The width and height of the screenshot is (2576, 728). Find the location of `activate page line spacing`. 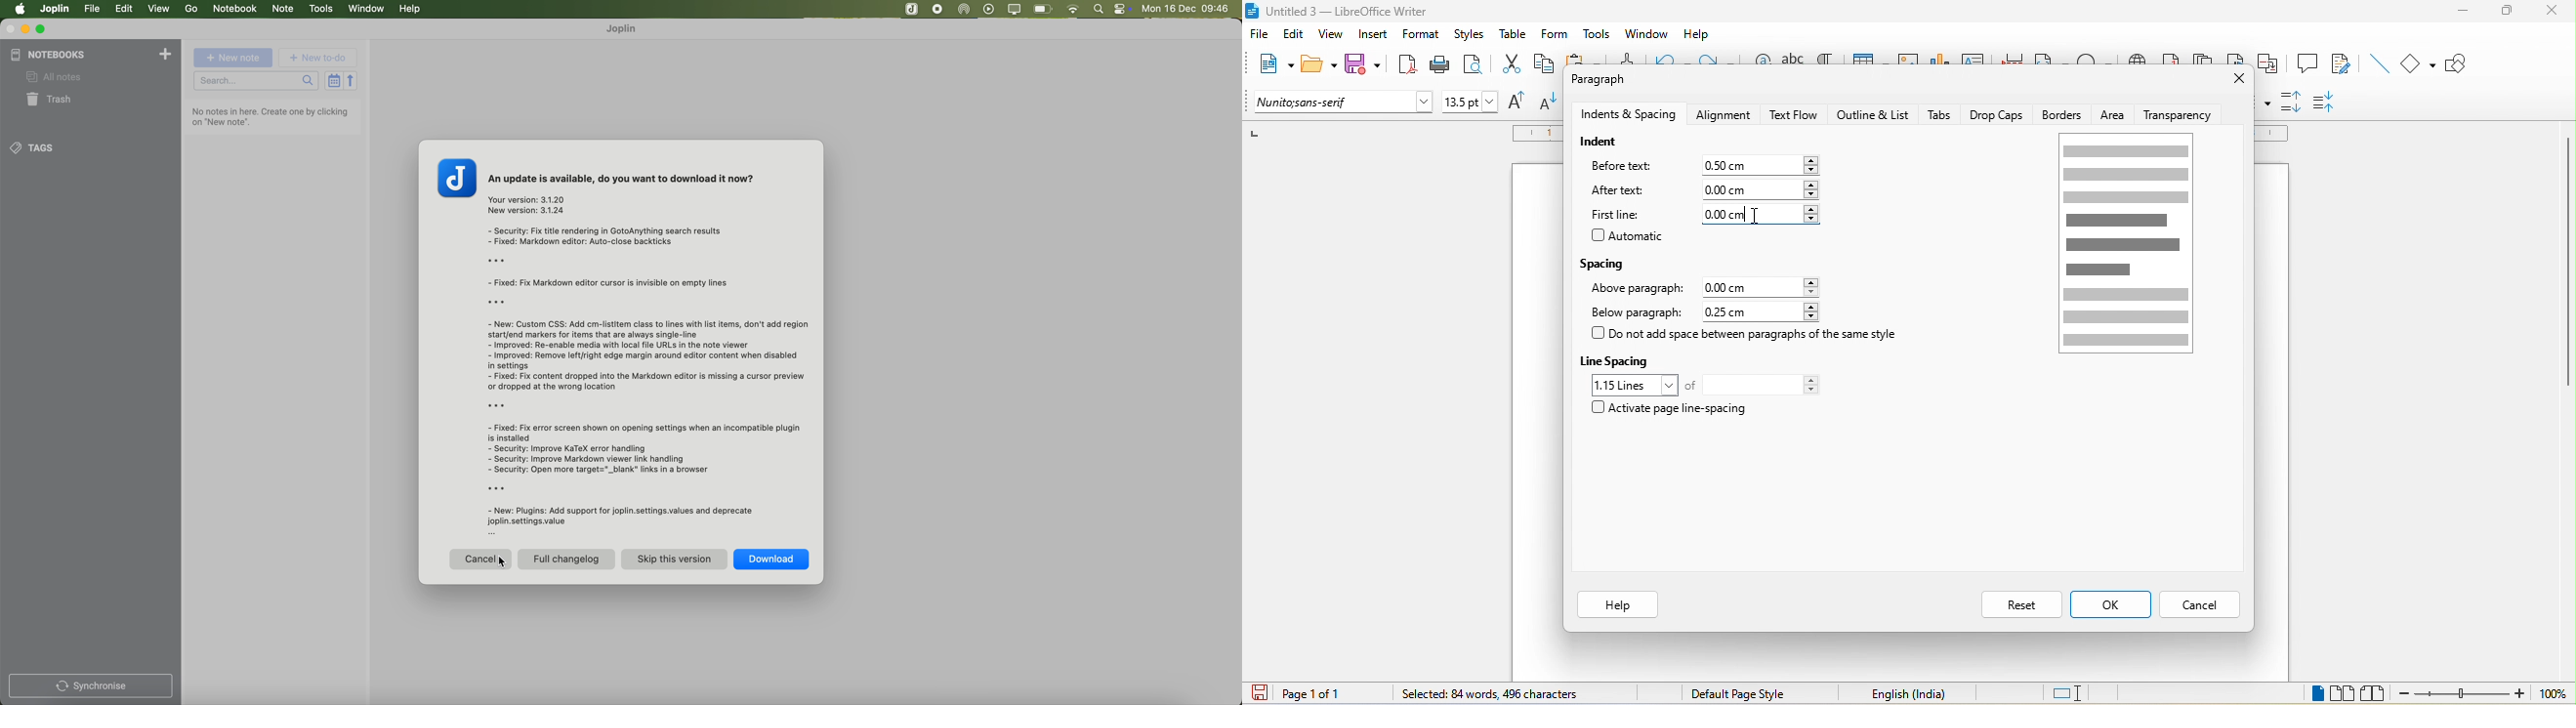

activate page line spacing is located at coordinates (1682, 410).